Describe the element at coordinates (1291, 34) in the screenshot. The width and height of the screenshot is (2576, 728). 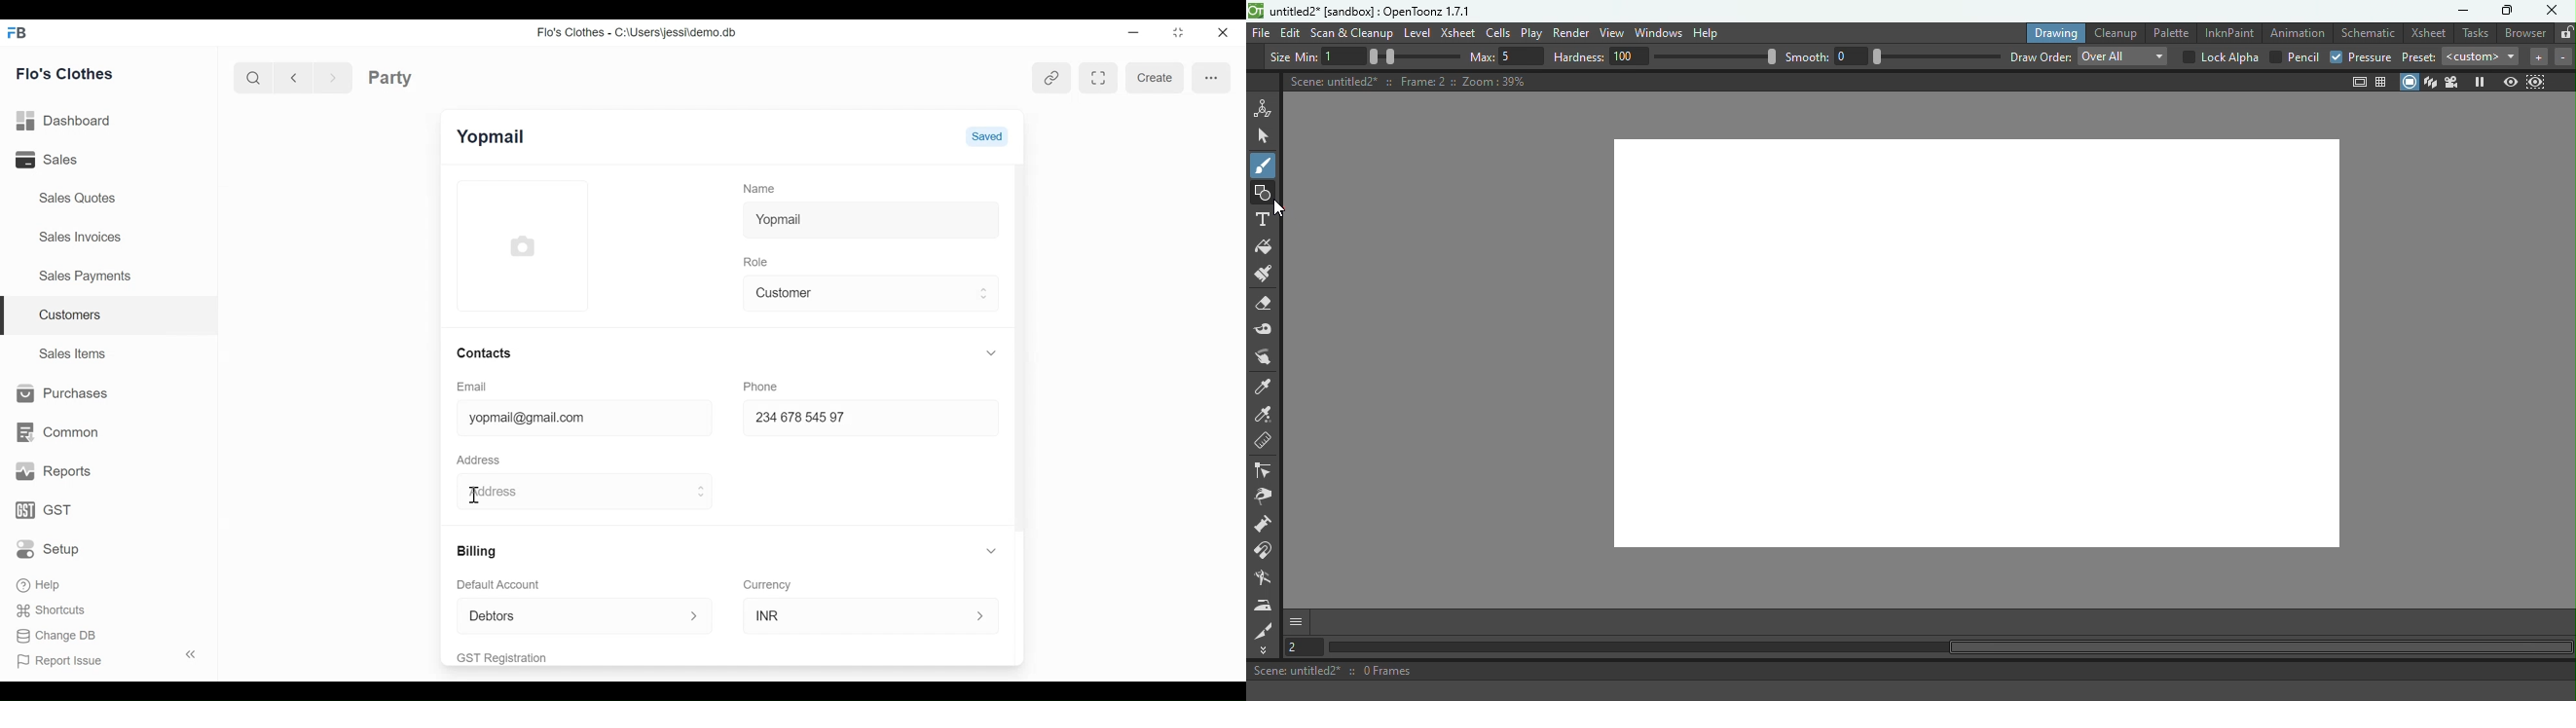
I see `Edit` at that location.